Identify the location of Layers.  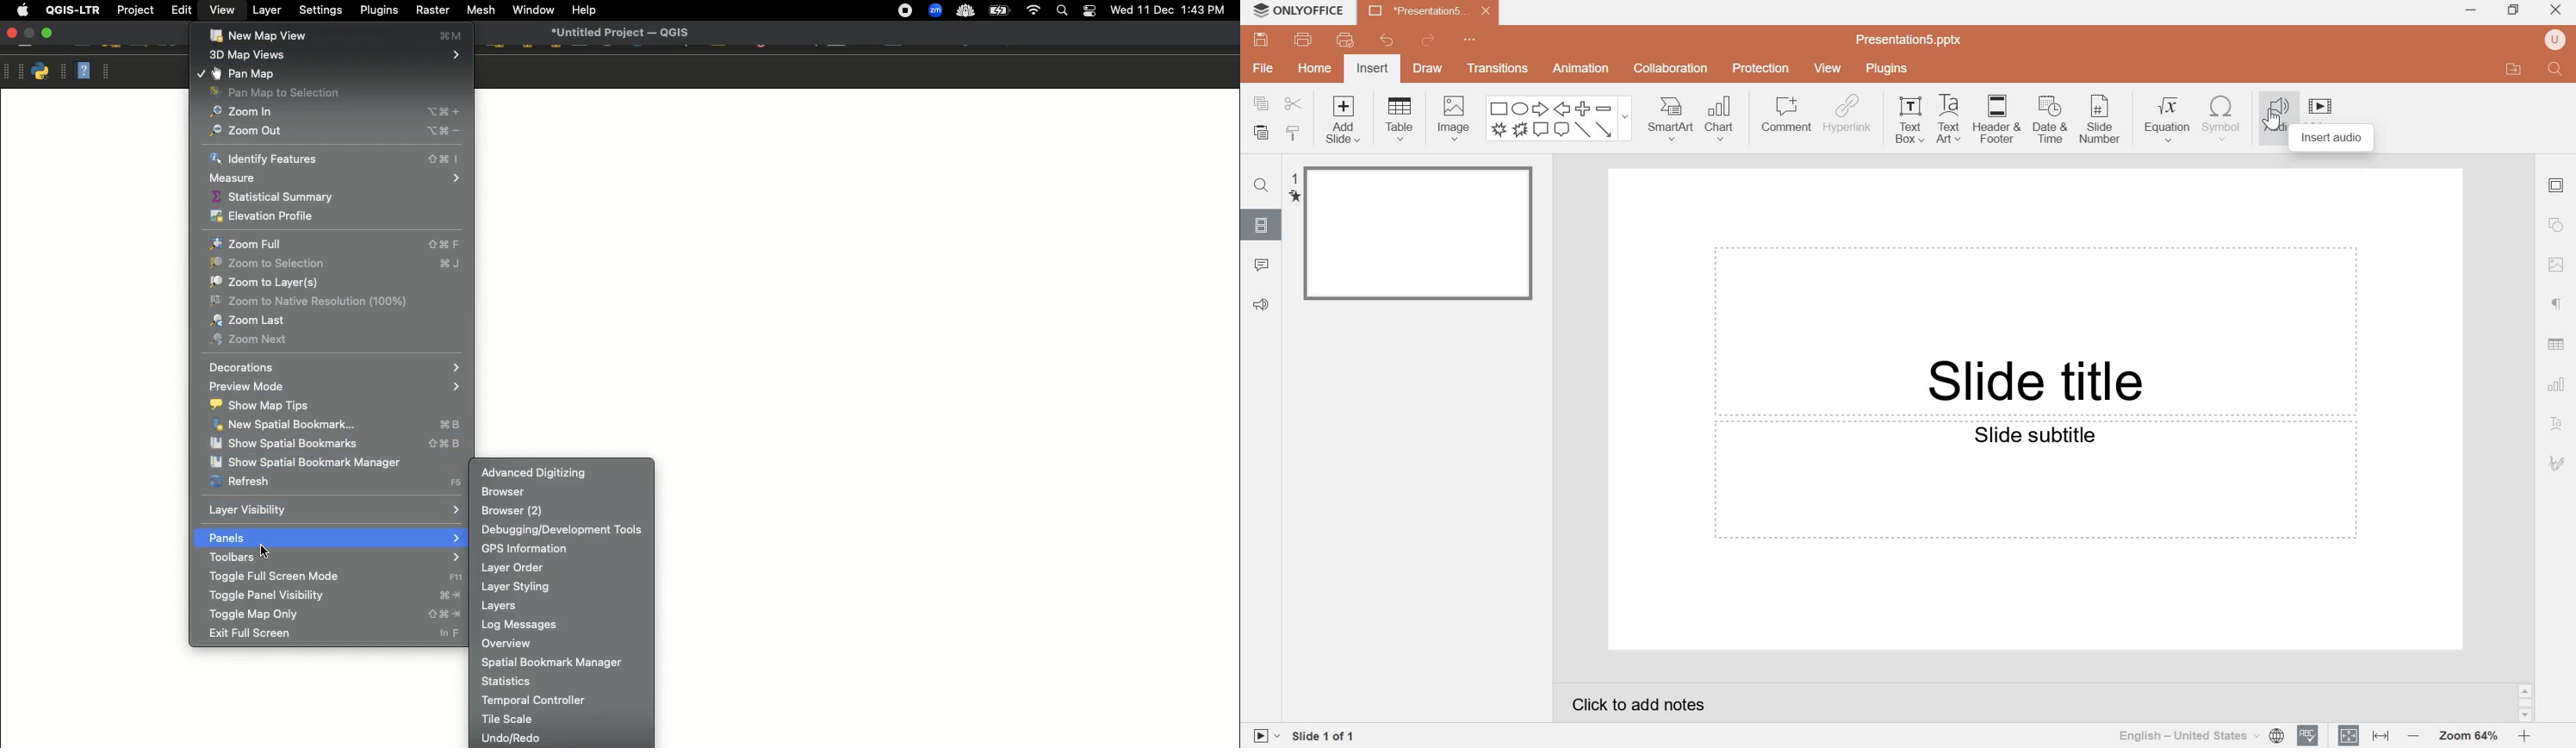
(560, 605).